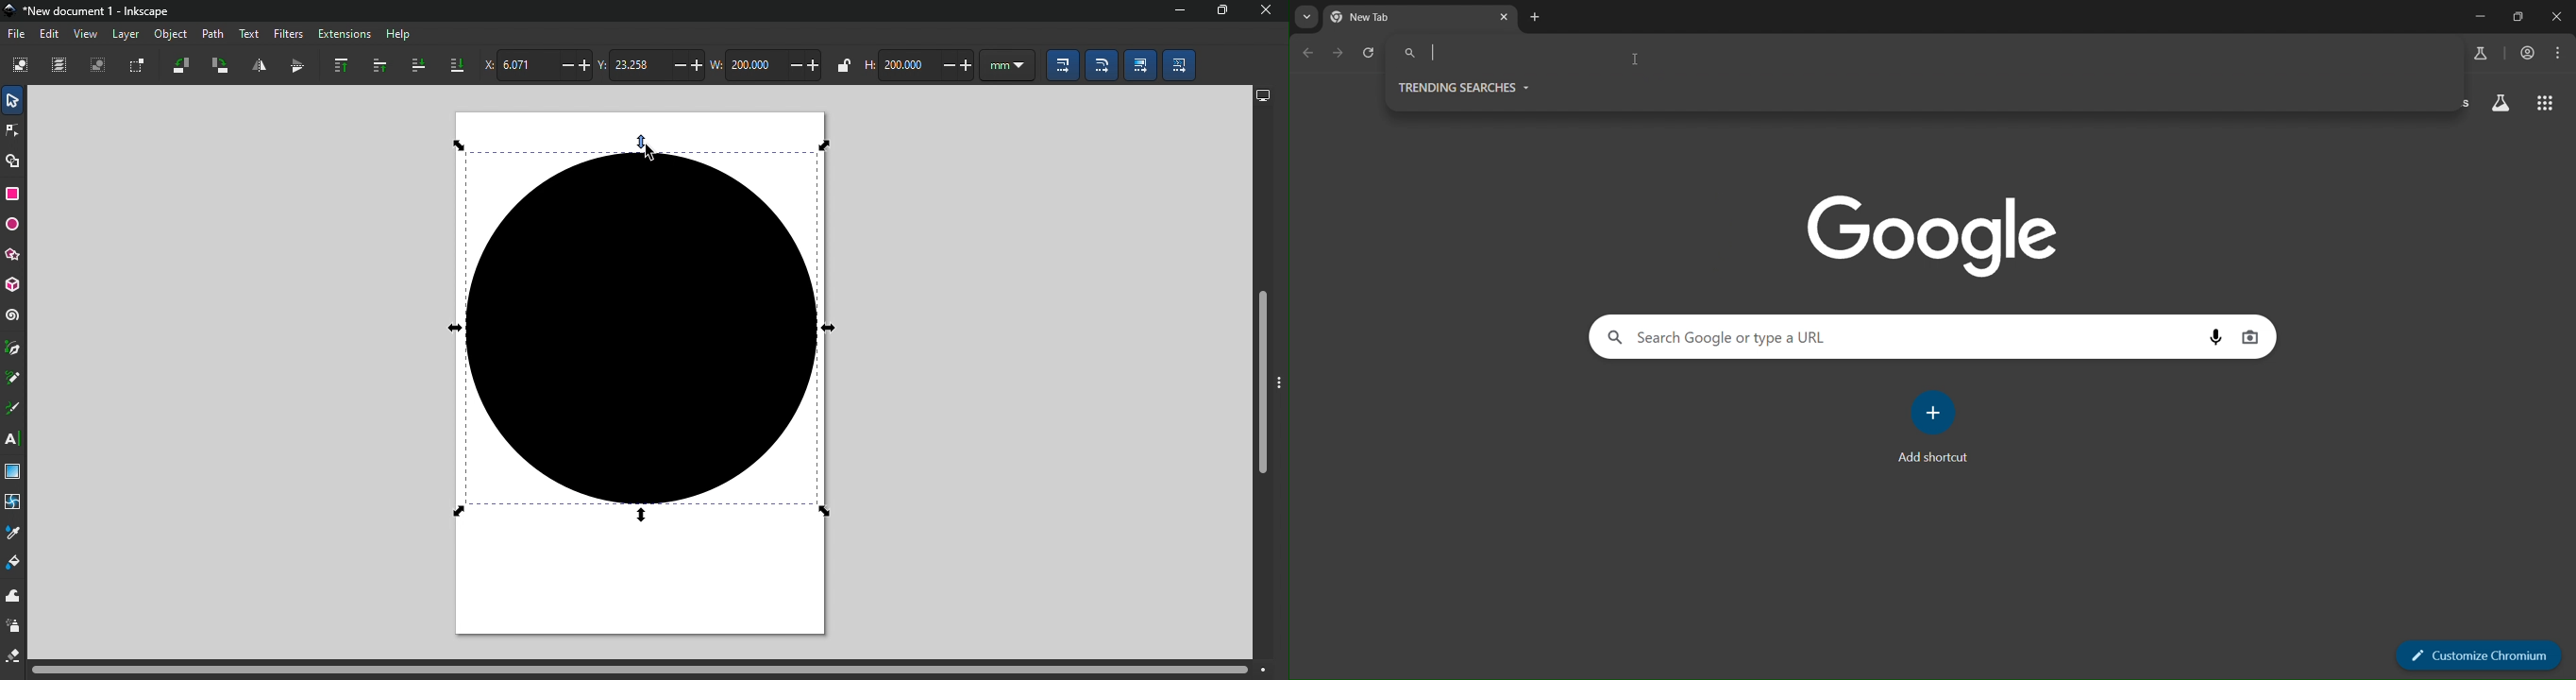 The height and width of the screenshot is (700, 2576). Describe the element at coordinates (14, 315) in the screenshot. I see `Spiral tool` at that location.